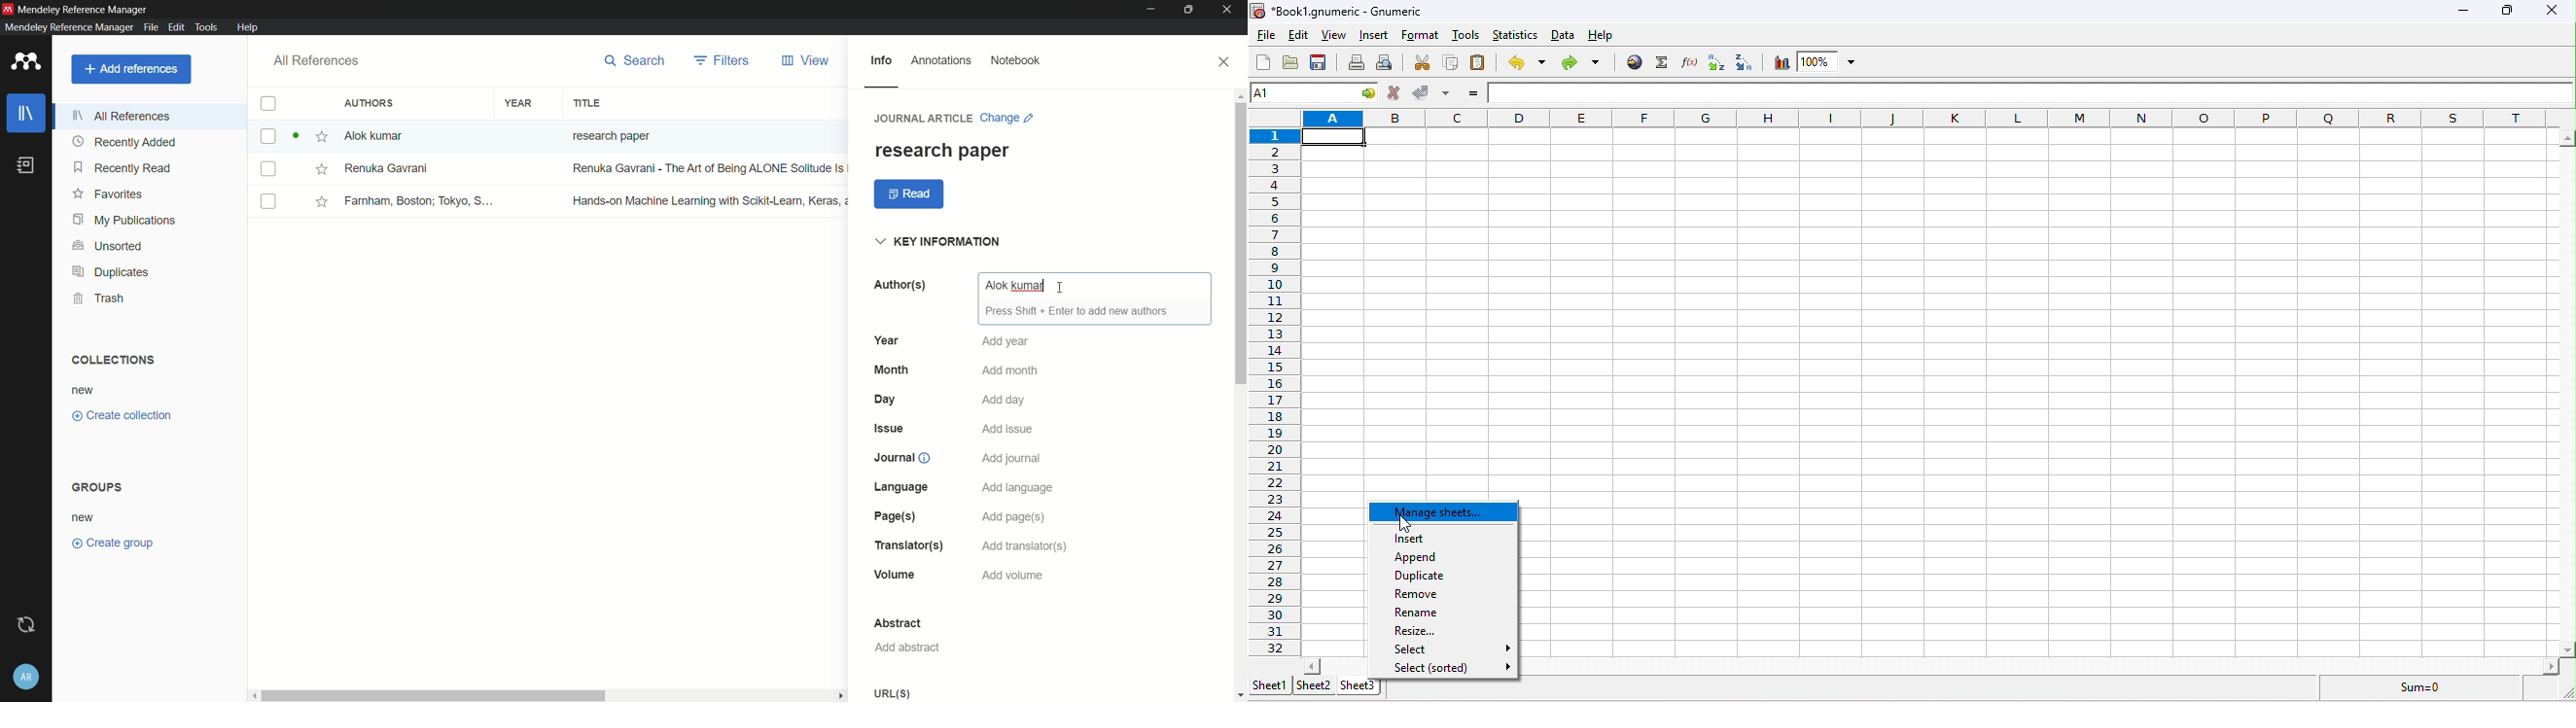 This screenshot has width=2576, height=728. Describe the element at coordinates (314, 61) in the screenshot. I see `all references` at that location.